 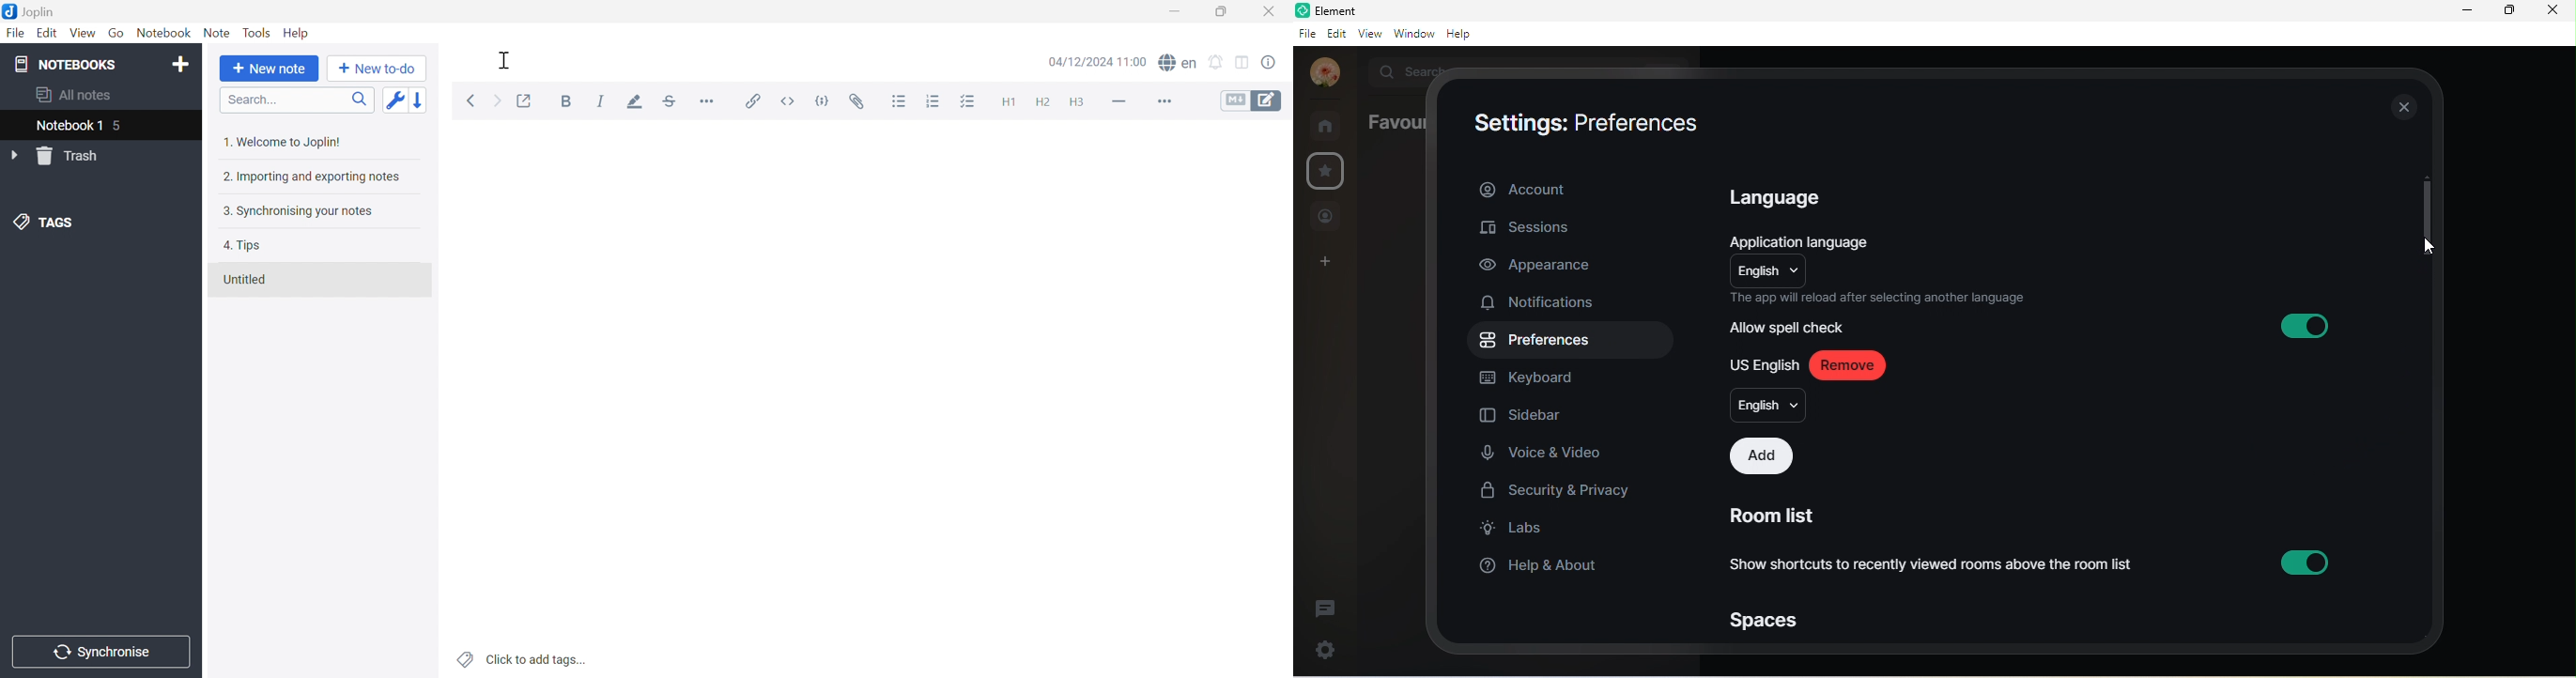 What do you see at coordinates (44, 224) in the screenshot?
I see `TAGS` at bounding box center [44, 224].